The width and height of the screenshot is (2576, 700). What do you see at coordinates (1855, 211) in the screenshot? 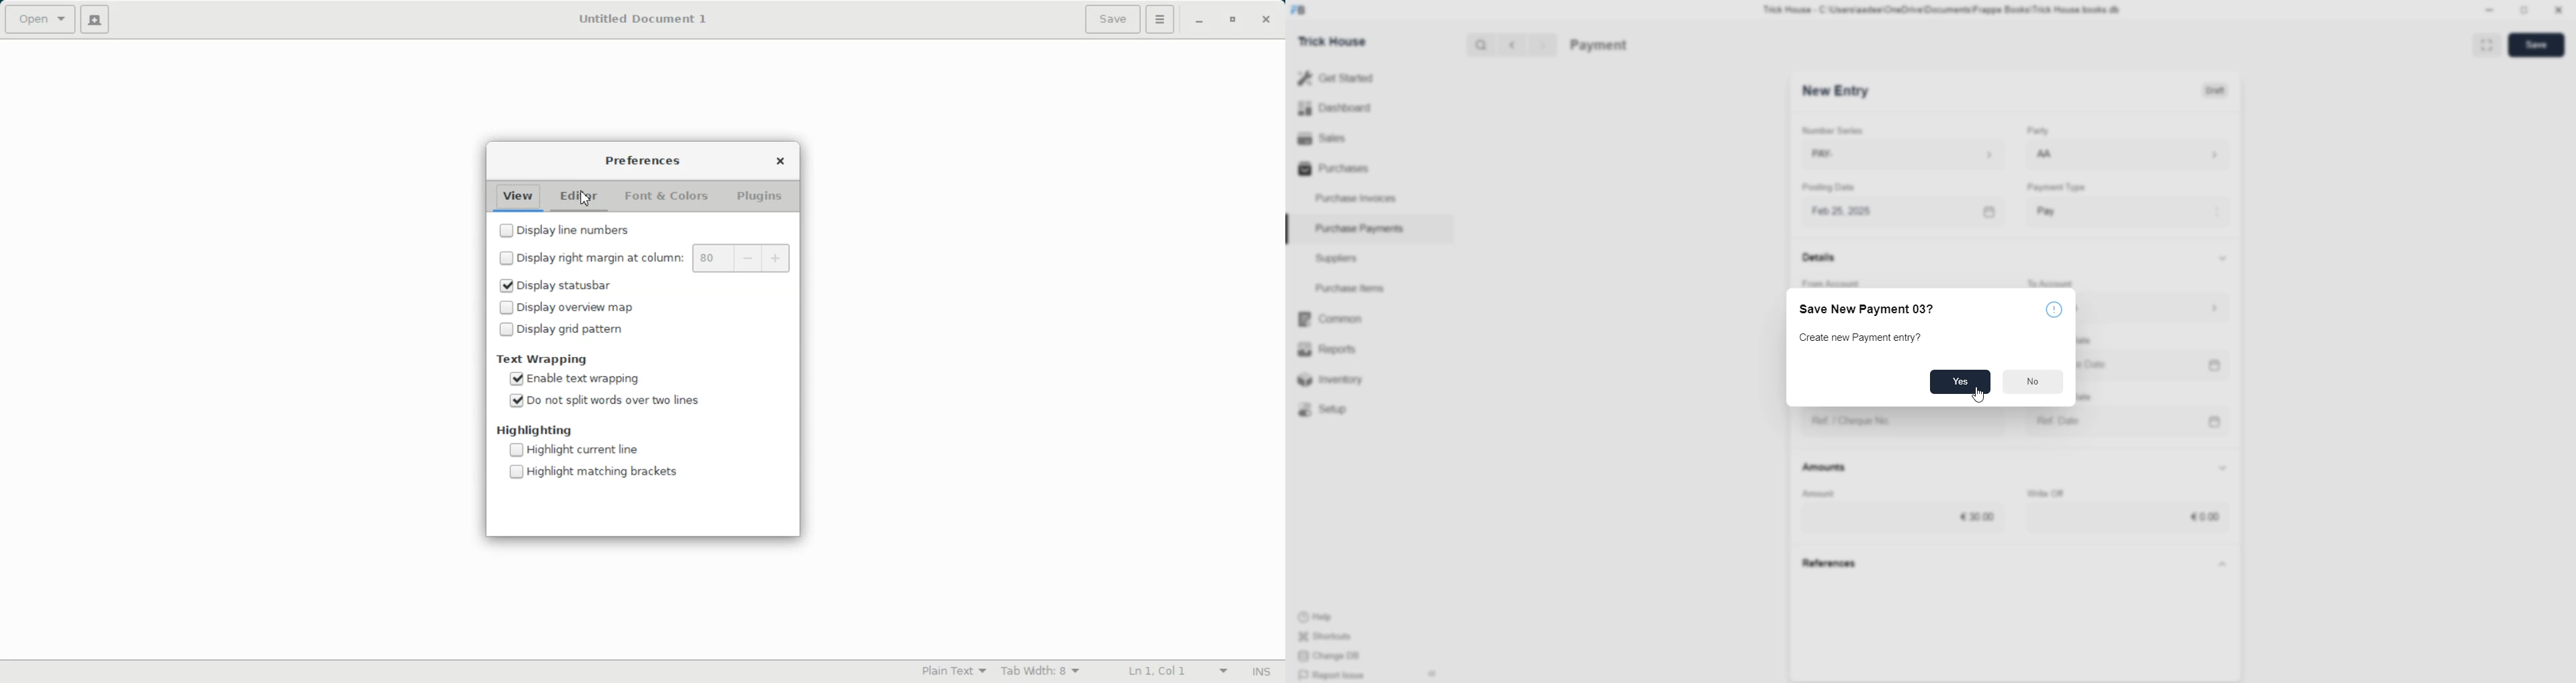
I see `Feb 25,2025` at bounding box center [1855, 211].